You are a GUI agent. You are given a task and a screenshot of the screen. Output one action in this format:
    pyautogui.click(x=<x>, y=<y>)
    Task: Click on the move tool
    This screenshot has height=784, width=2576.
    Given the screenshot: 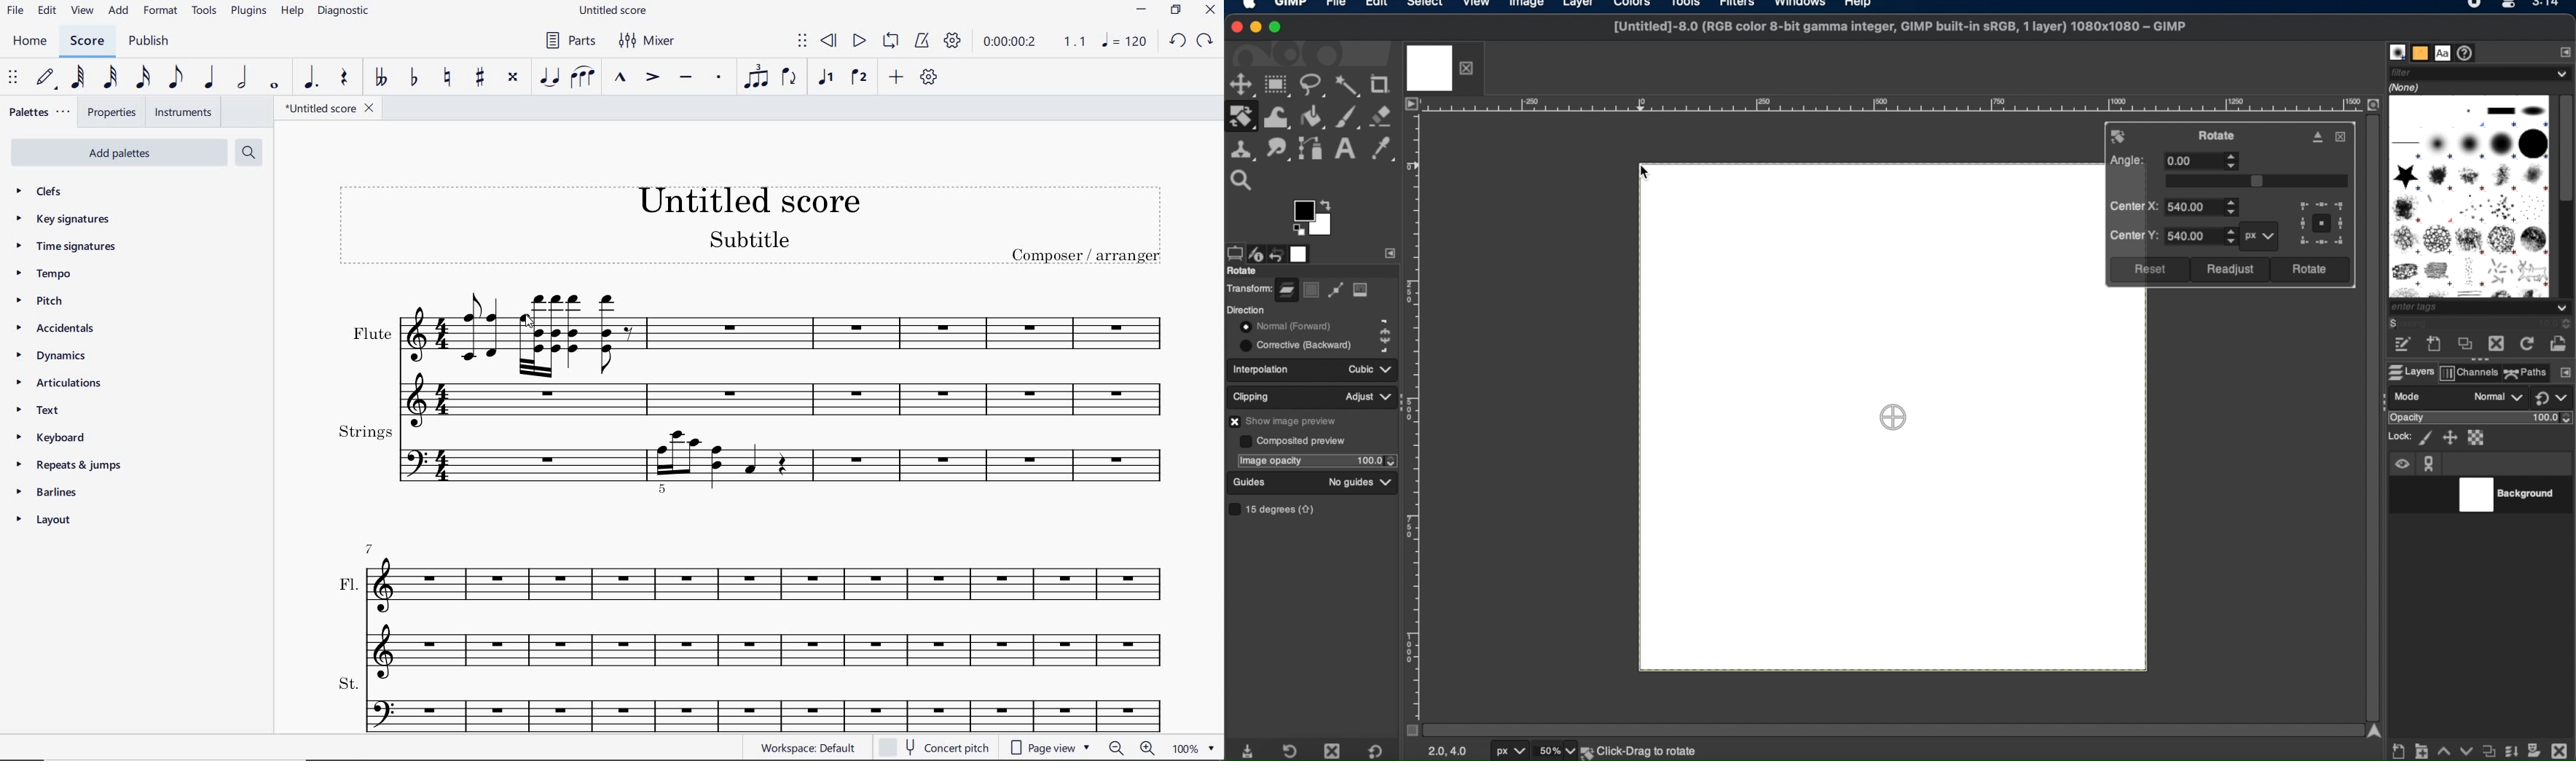 What is the action you would take?
    pyautogui.click(x=1241, y=85)
    